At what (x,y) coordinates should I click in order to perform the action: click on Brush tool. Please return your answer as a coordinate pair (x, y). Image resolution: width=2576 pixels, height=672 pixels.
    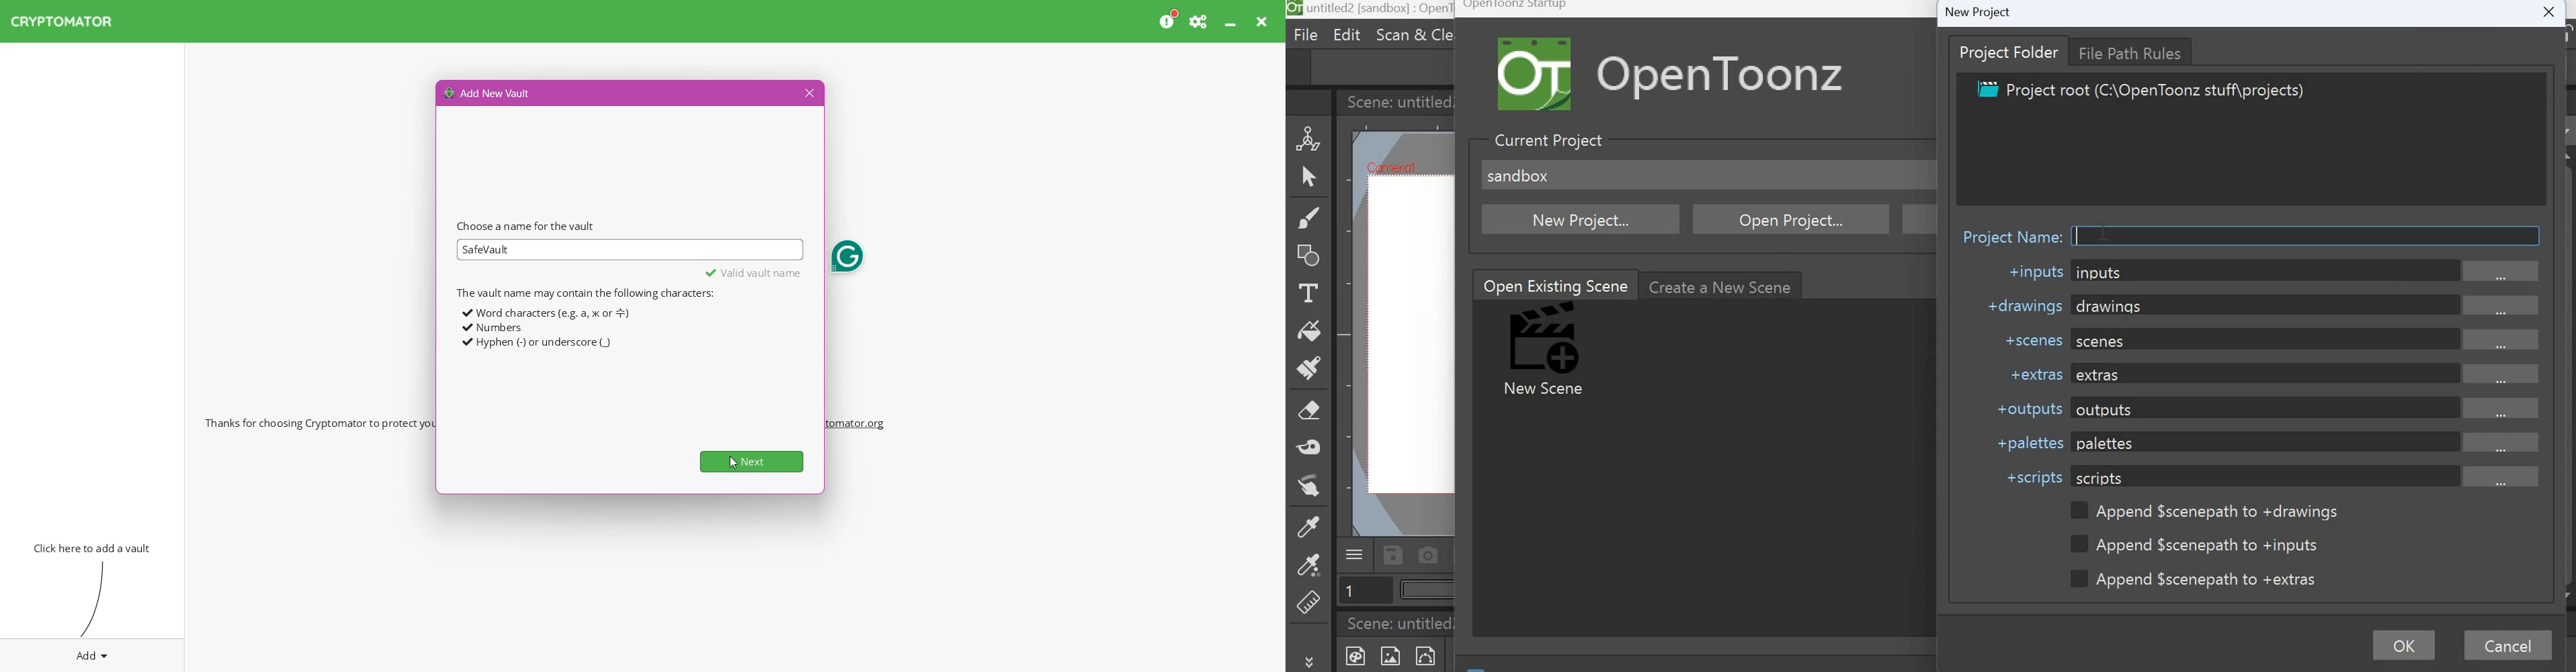
    Looking at the image, I should click on (1308, 218).